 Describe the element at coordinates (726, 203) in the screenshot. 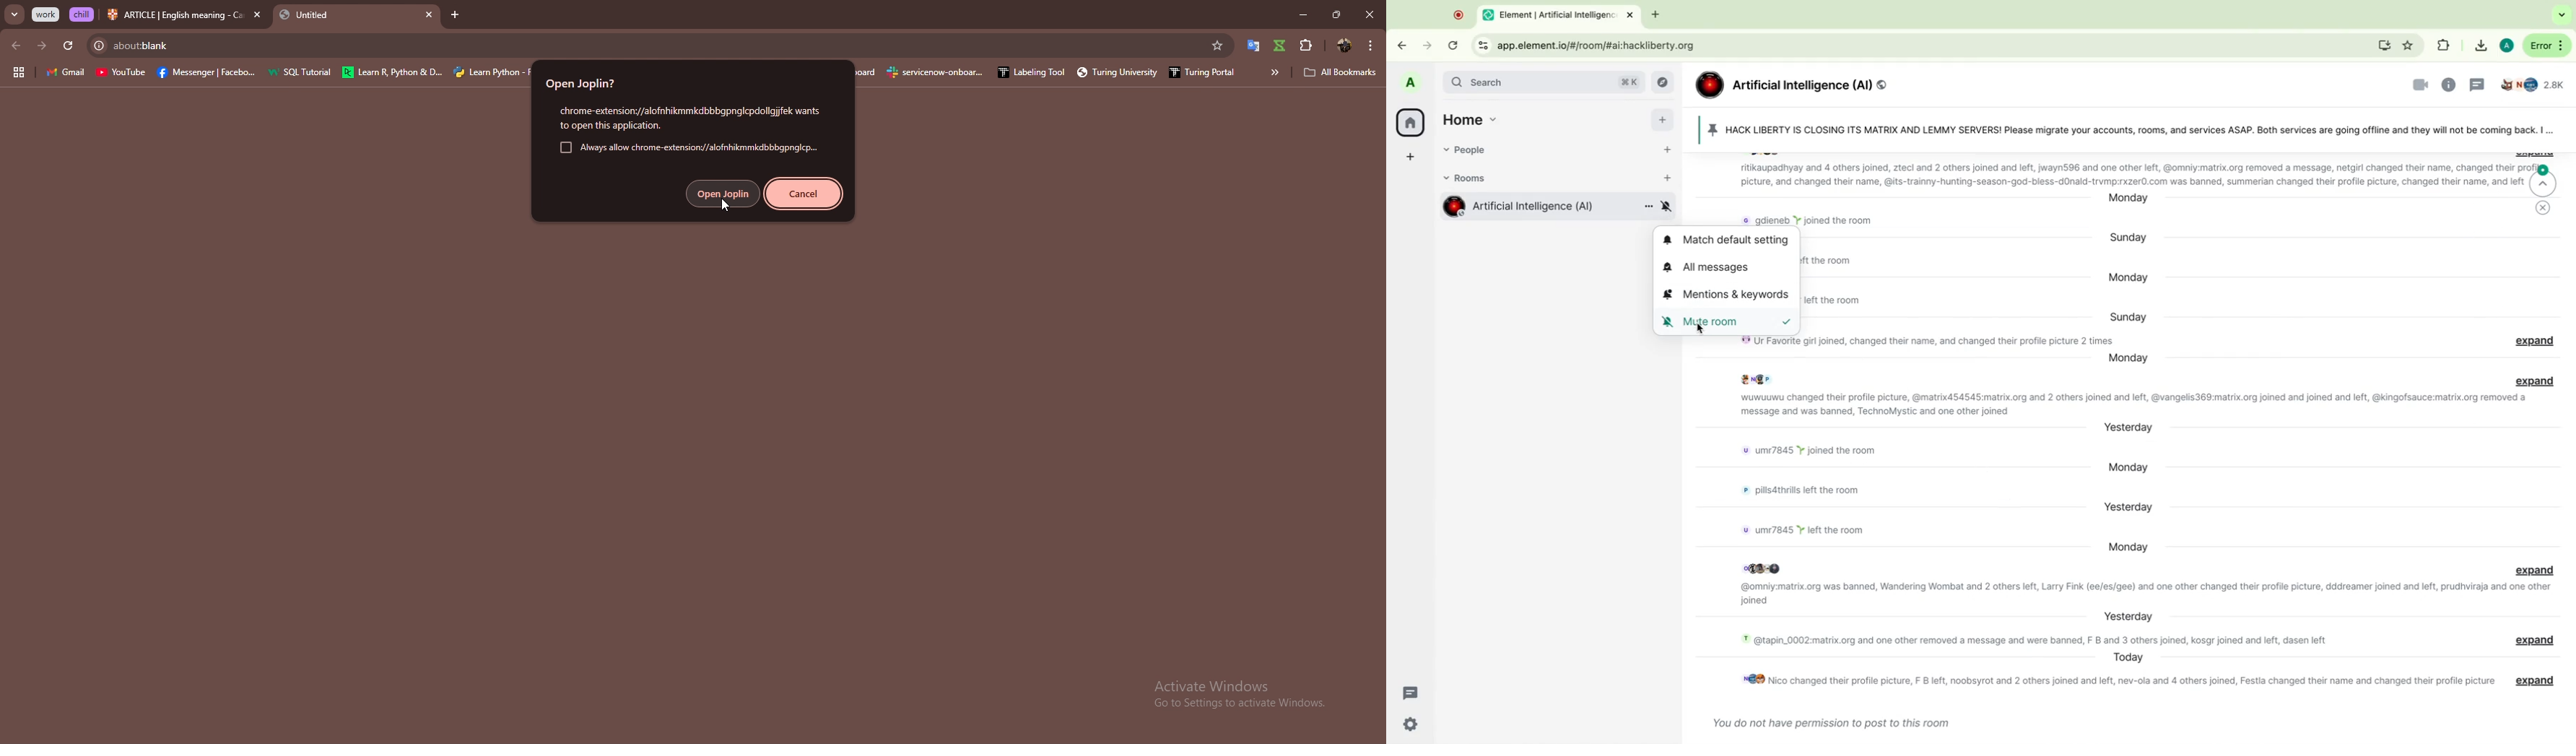

I see `CUrsor` at that location.